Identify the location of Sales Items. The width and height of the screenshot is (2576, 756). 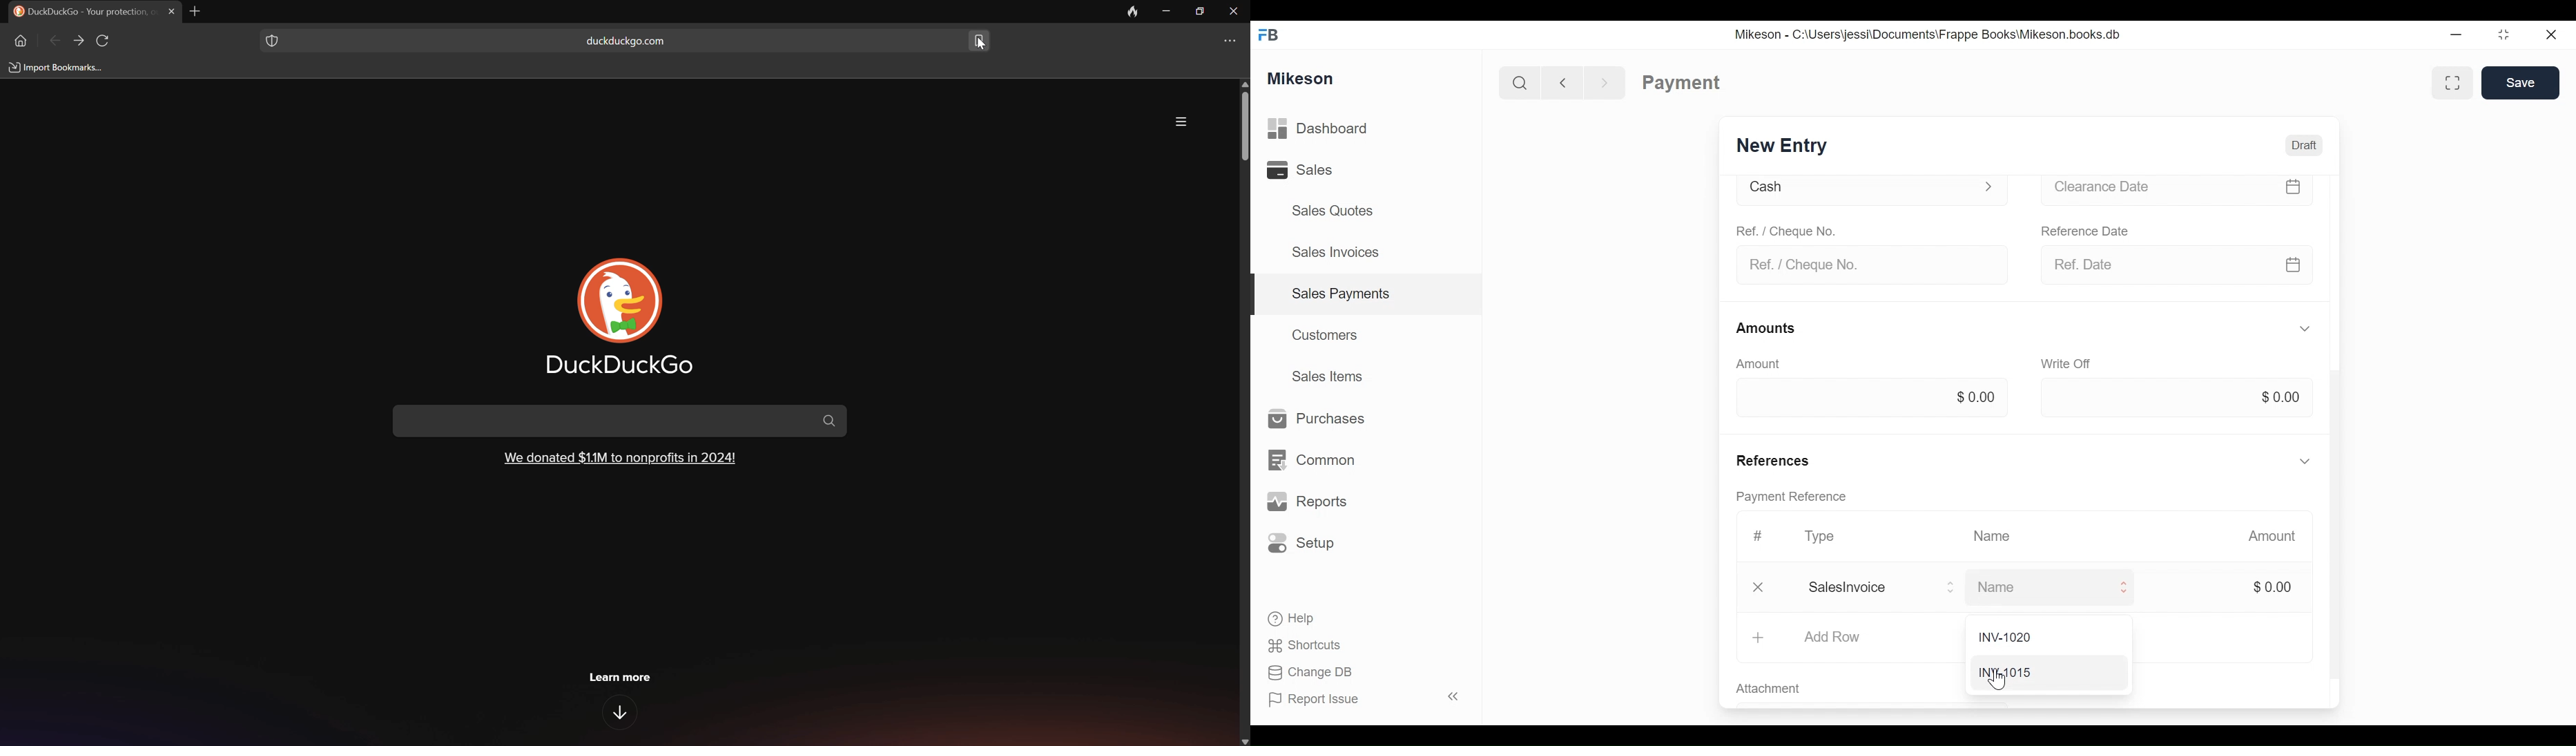
(1334, 377).